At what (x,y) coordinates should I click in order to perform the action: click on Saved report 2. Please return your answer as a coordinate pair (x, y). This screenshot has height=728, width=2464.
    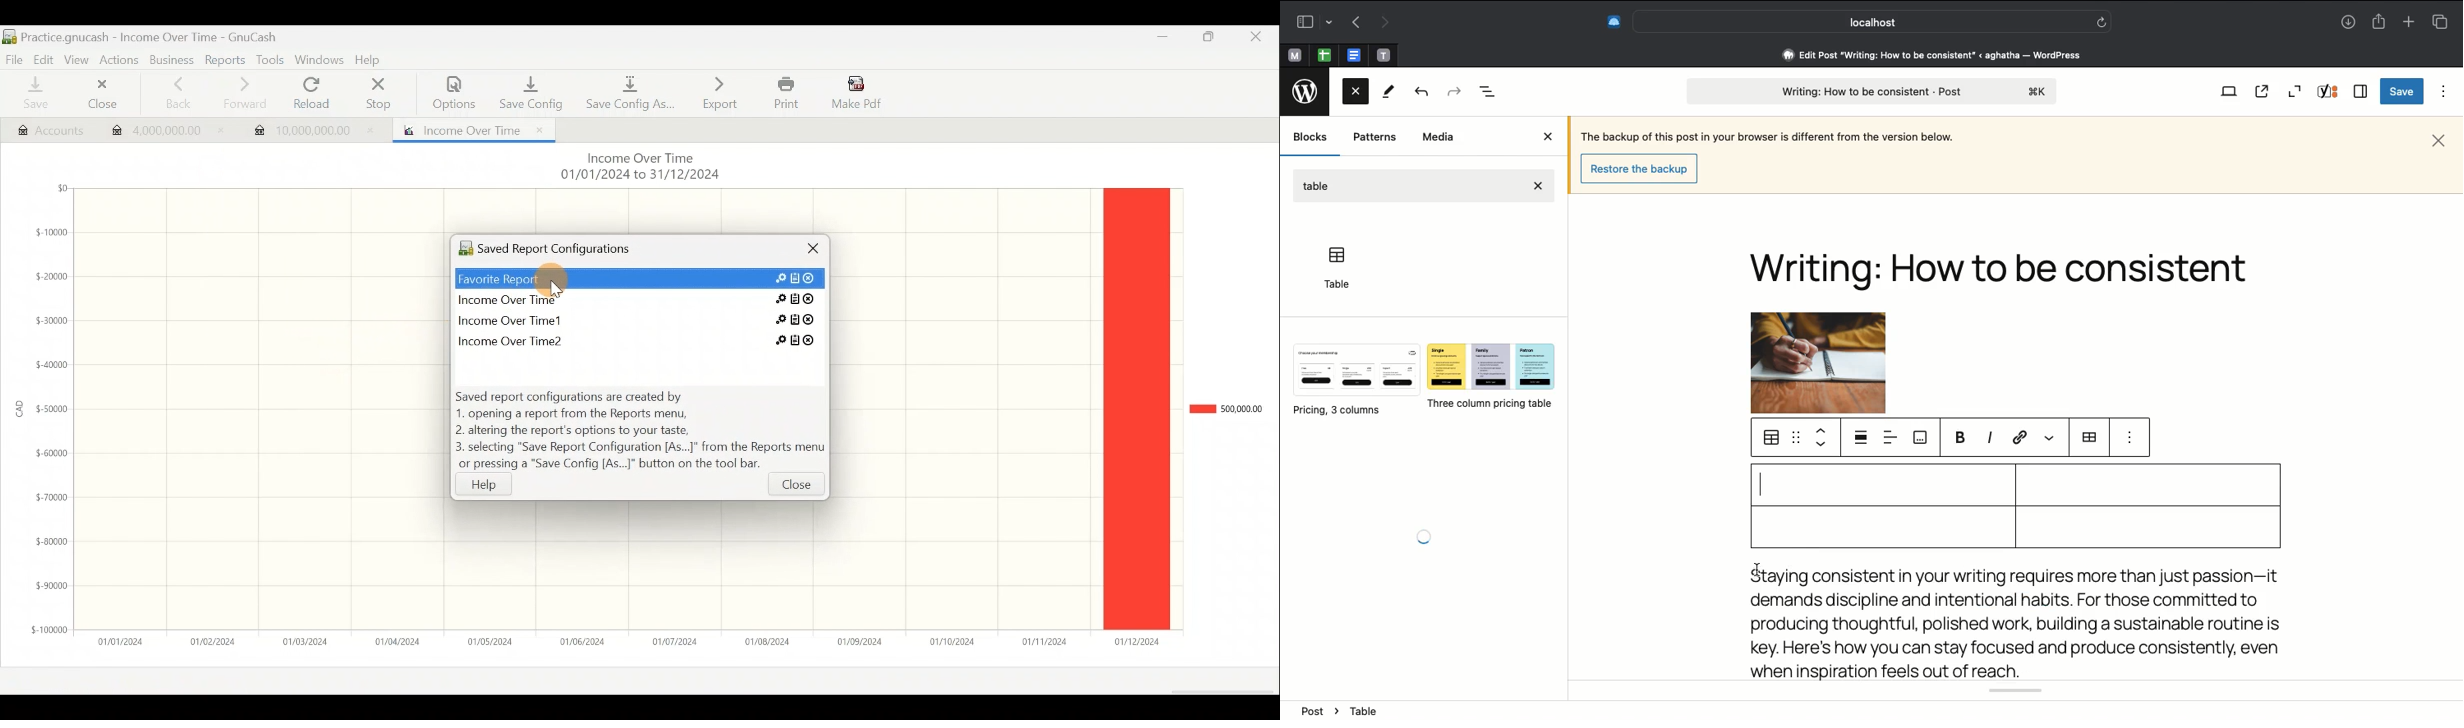
    Looking at the image, I should click on (640, 297).